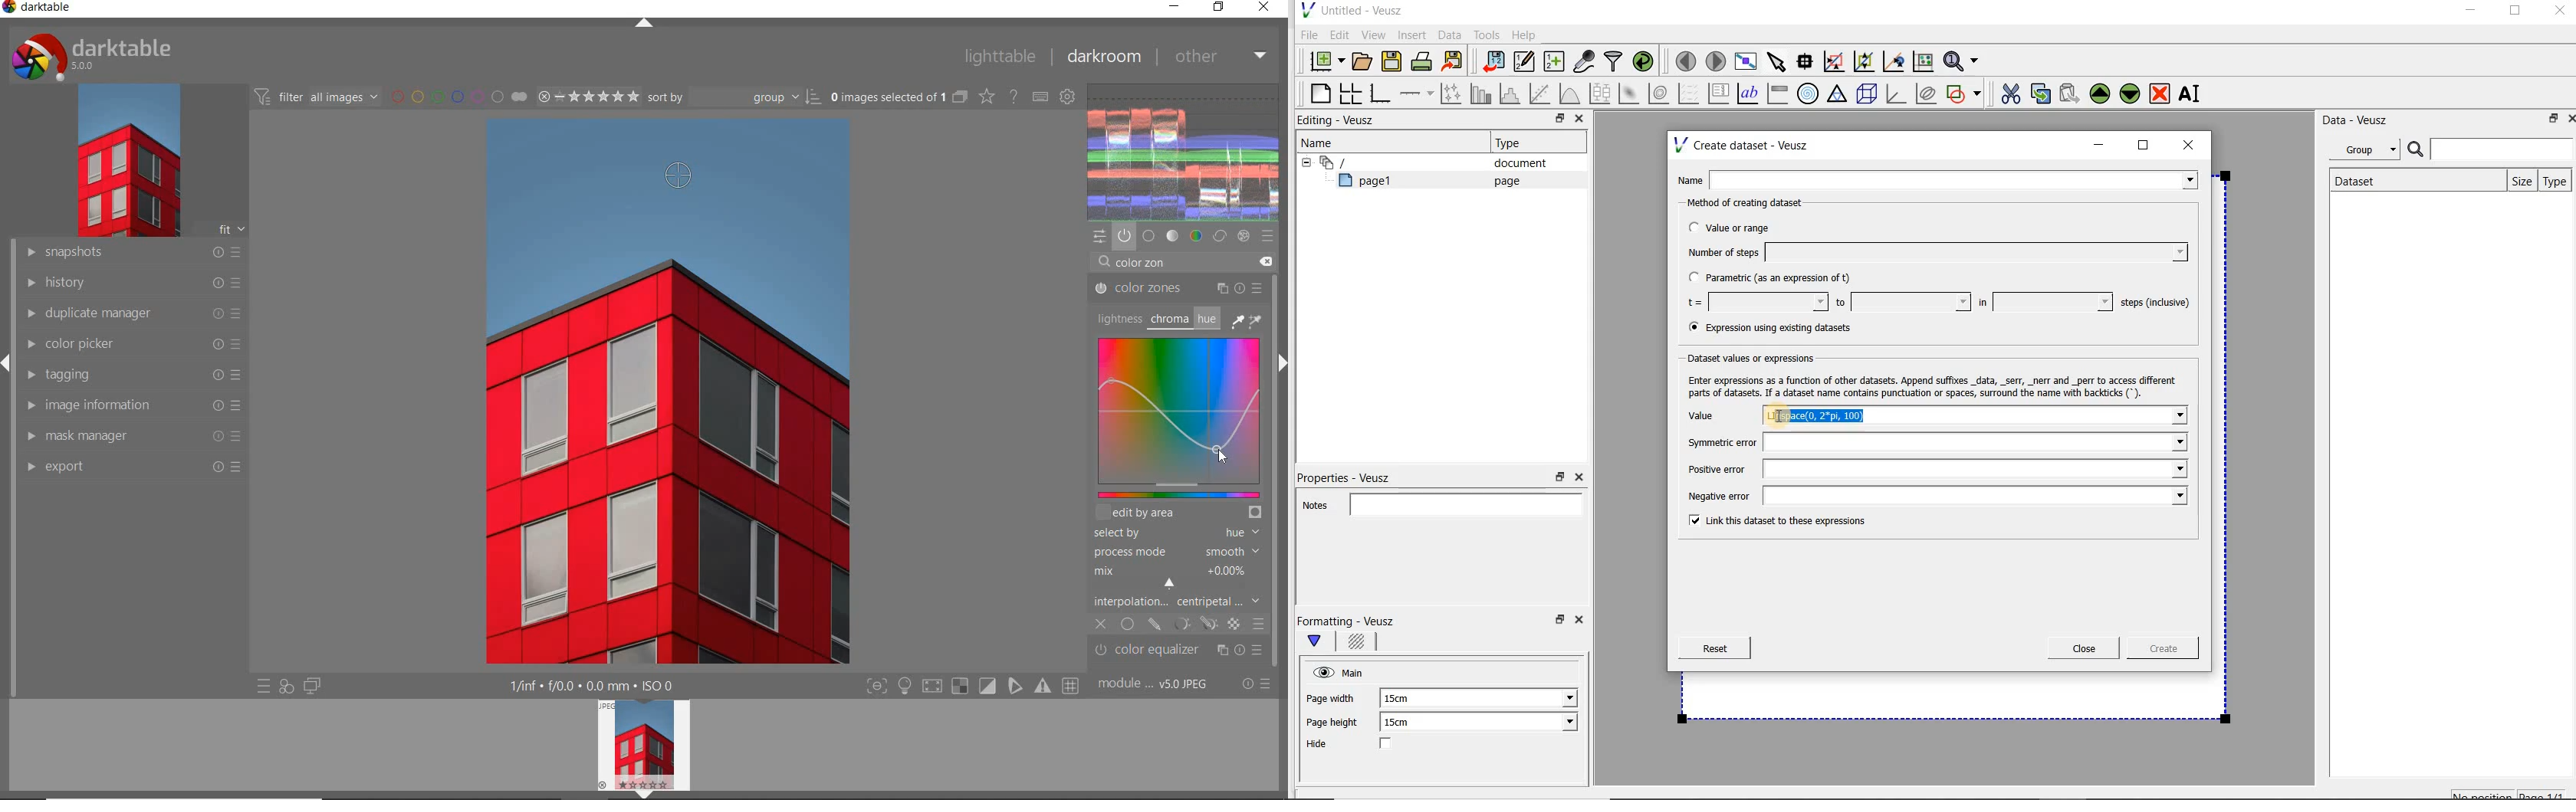 The height and width of the screenshot is (812, 2576). I want to click on correct, so click(1220, 237).